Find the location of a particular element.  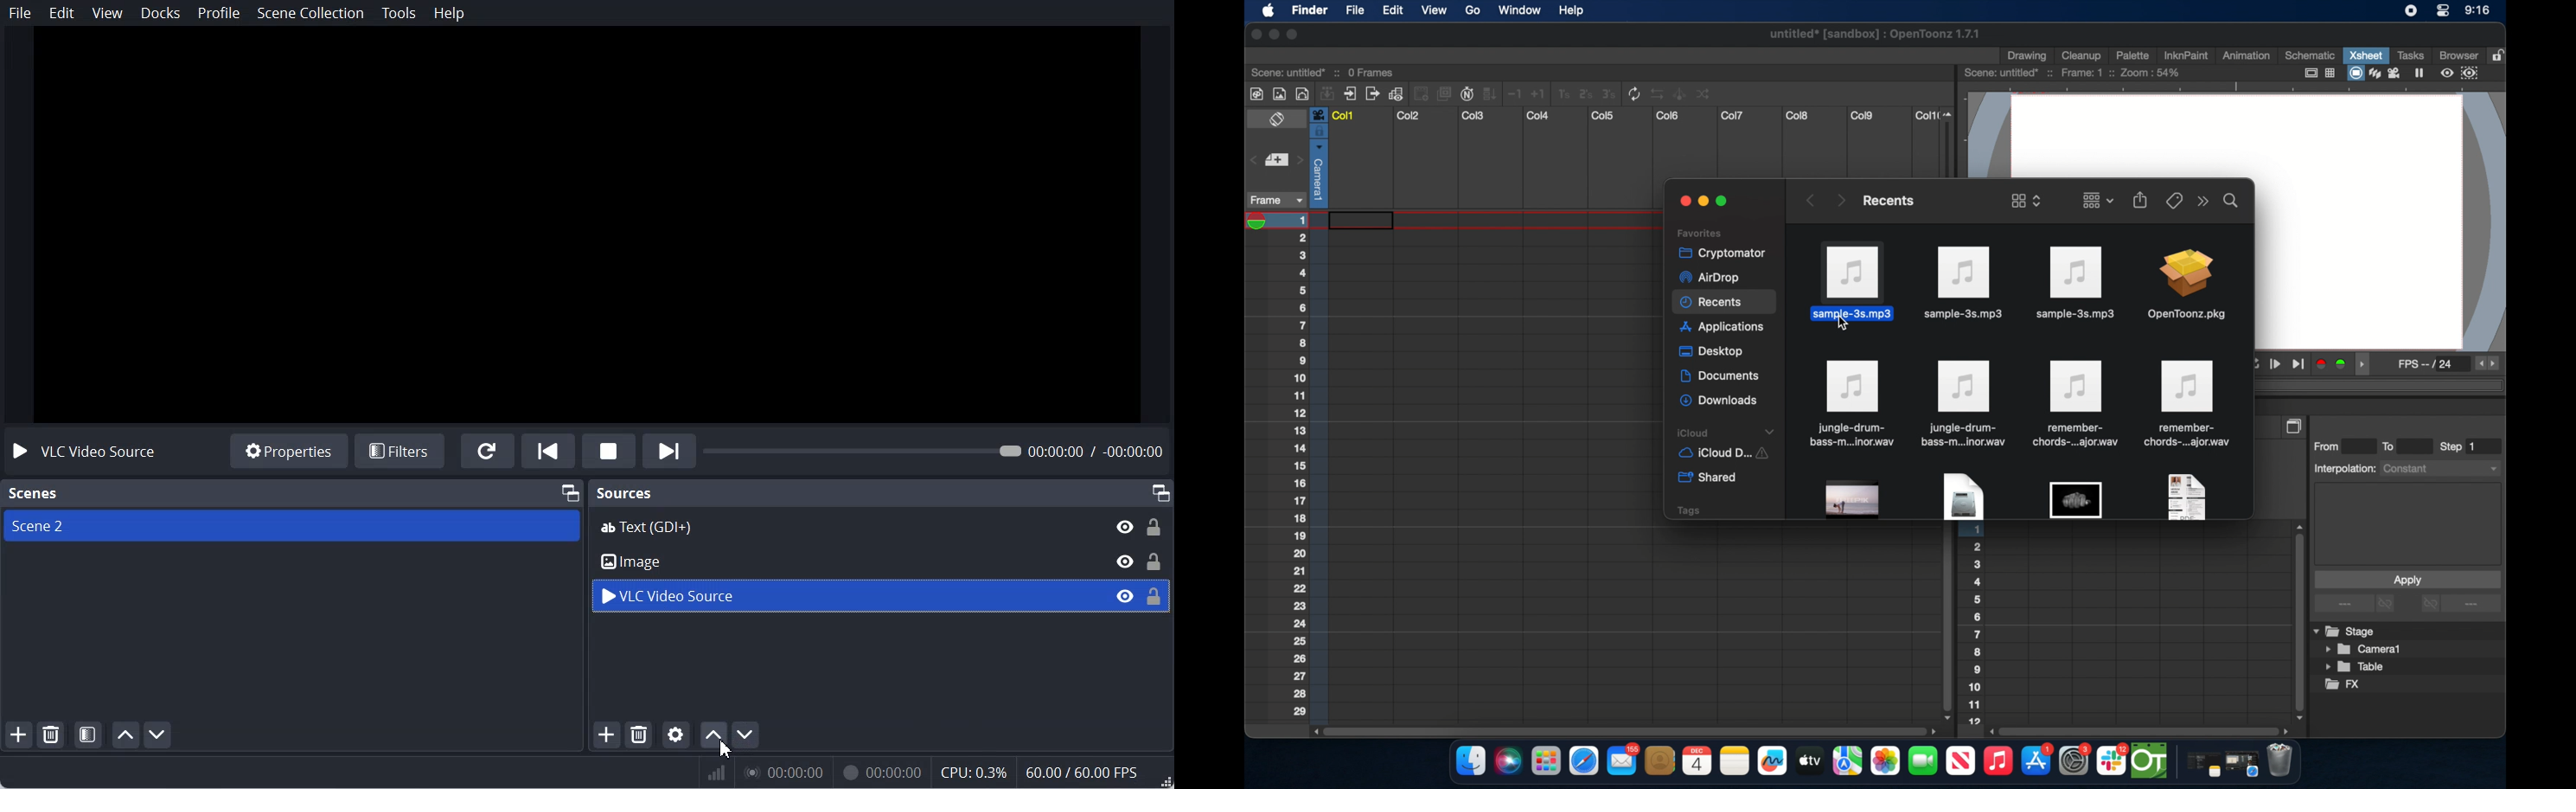

Cursor is located at coordinates (726, 749).